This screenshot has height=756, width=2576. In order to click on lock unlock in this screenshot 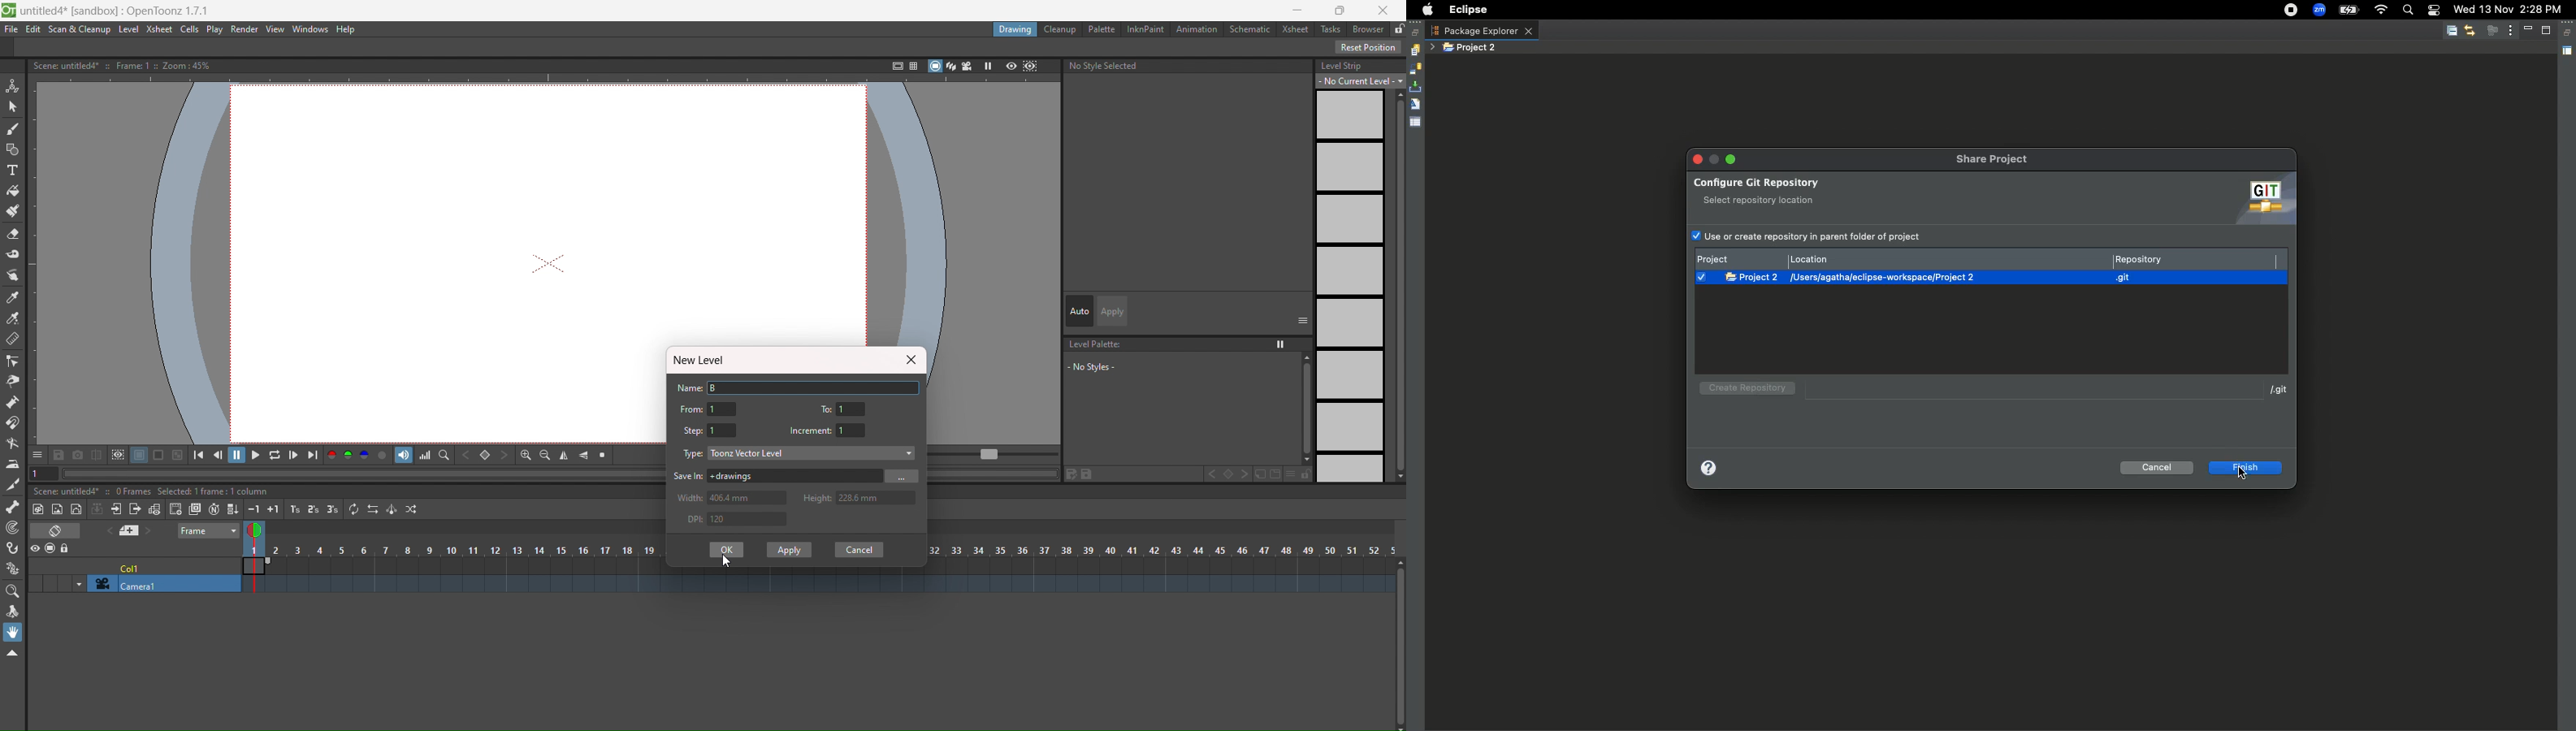, I will do `click(1398, 29)`.